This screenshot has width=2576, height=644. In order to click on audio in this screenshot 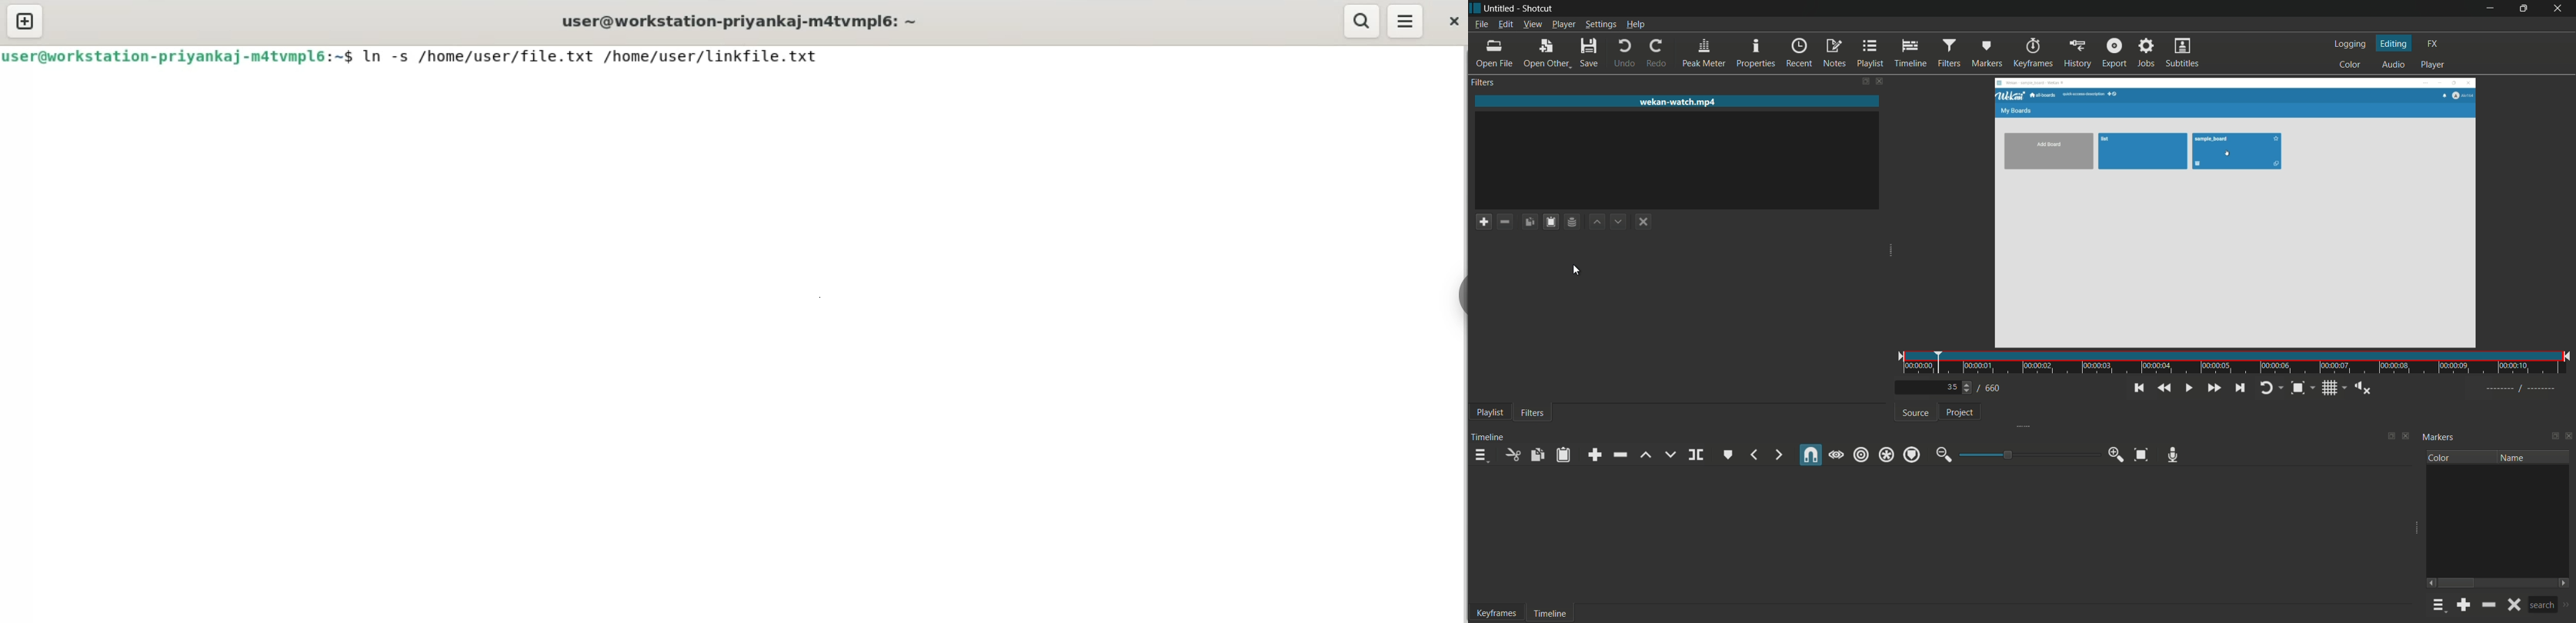, I will do `click(2391, 65)`.